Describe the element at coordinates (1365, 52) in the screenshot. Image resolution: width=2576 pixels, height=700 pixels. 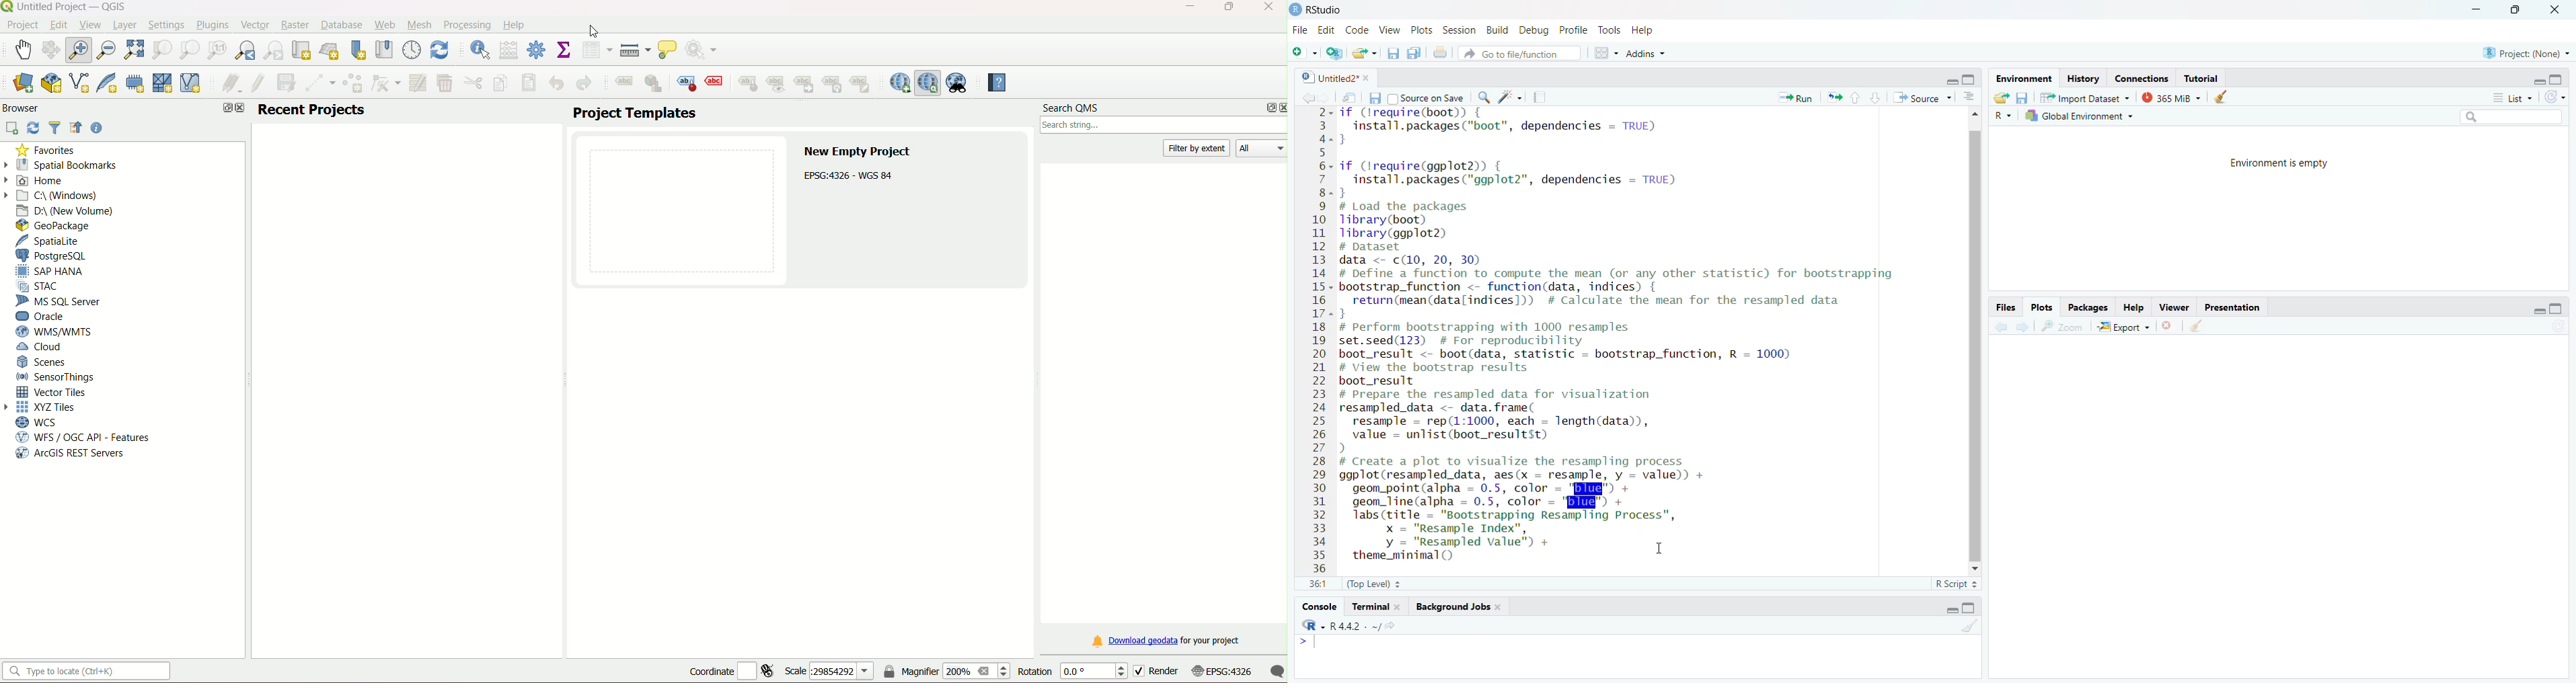
I see `open an existing file` at that location.